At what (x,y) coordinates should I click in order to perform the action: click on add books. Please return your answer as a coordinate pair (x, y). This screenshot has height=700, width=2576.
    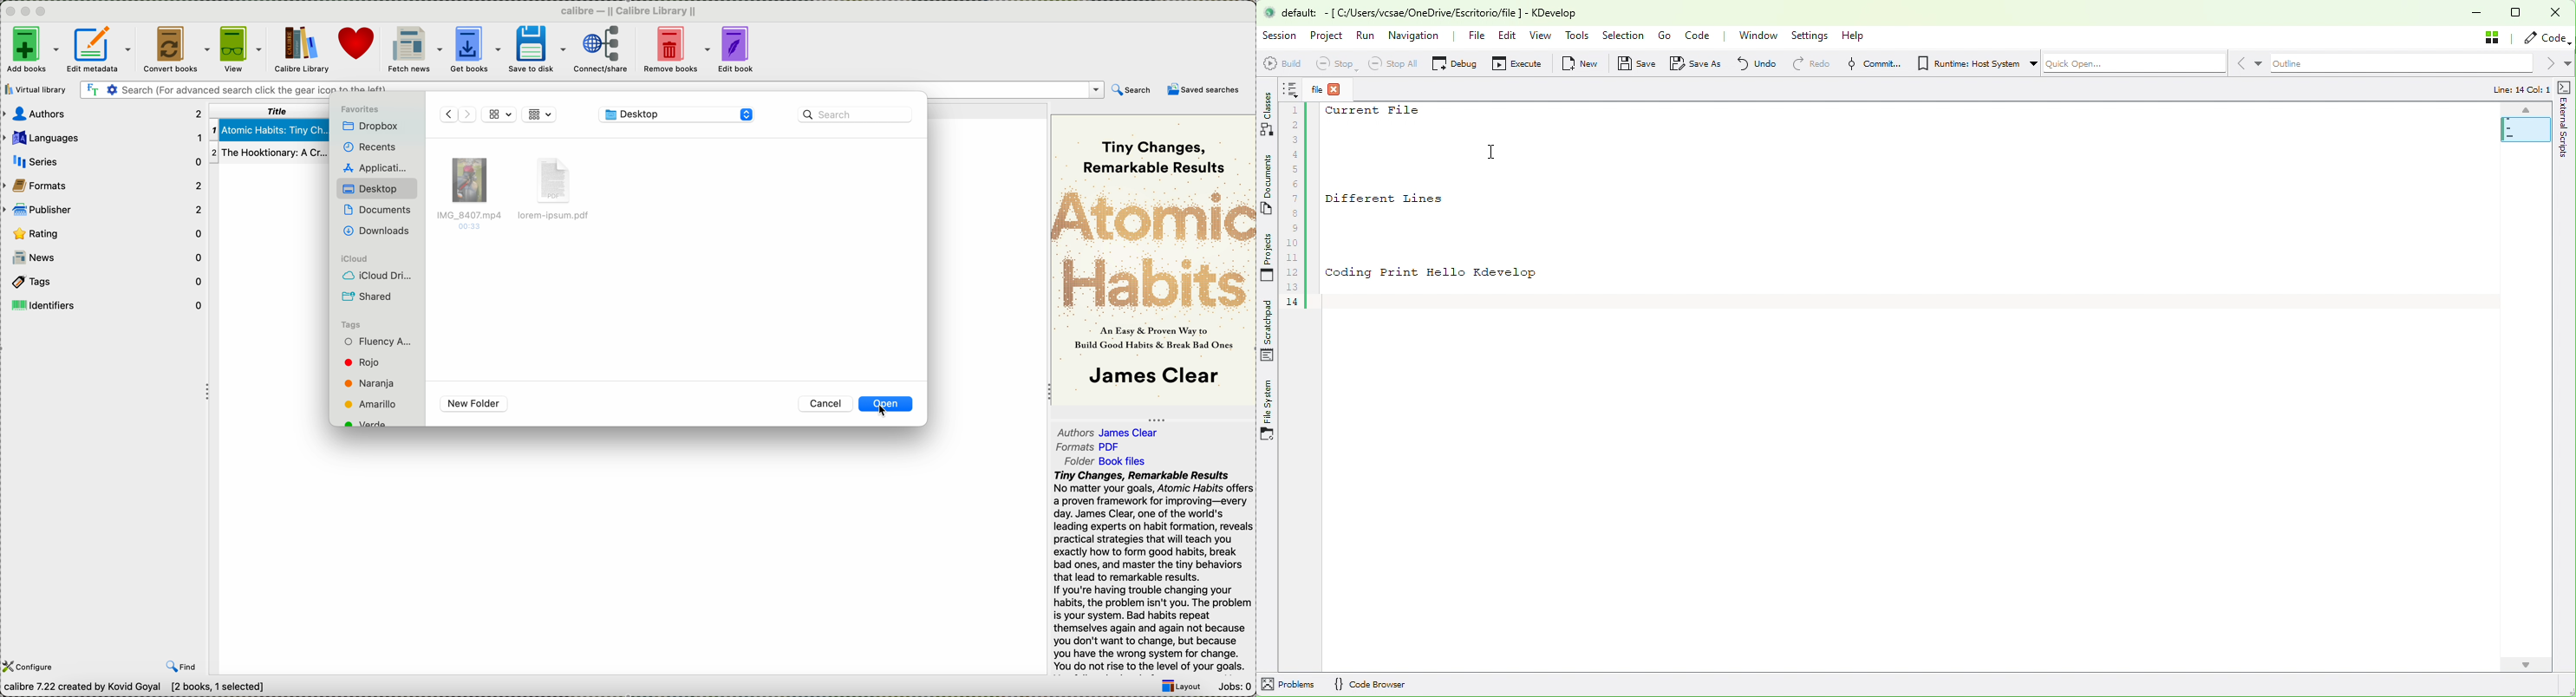
    Looking at the image, I should click on (32, 50).